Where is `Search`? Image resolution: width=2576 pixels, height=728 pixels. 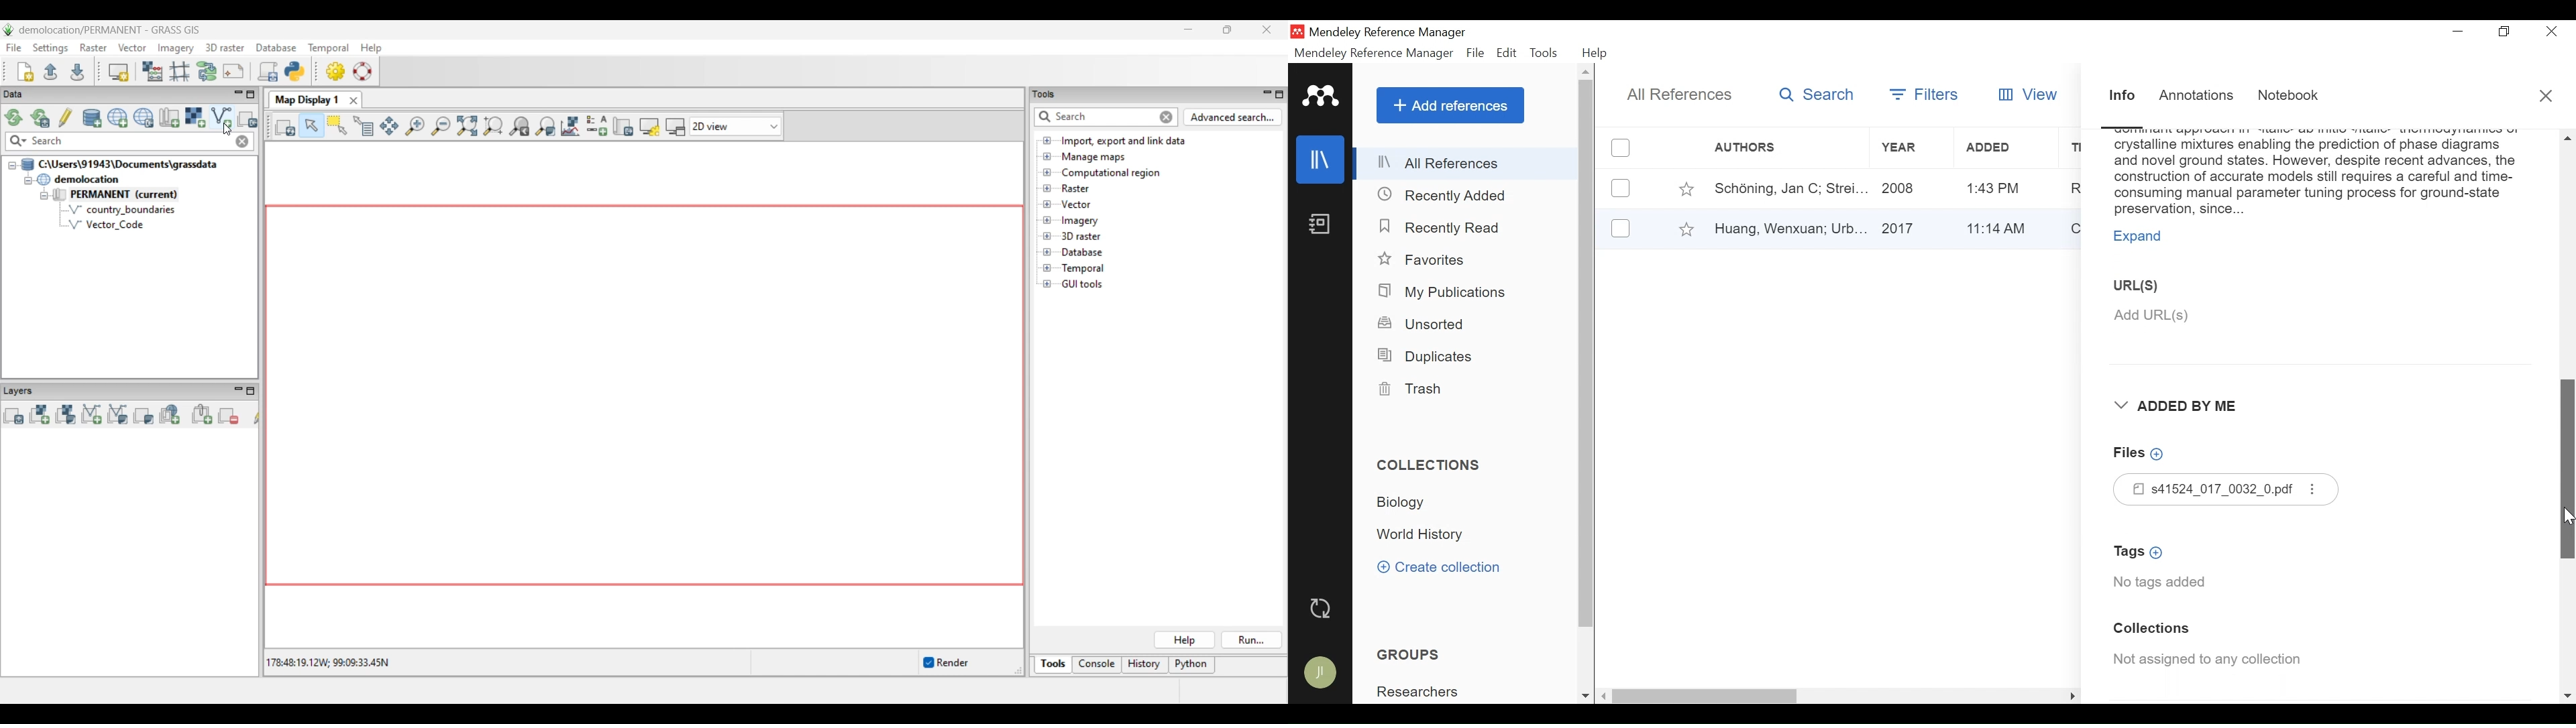 Search is located at coordinates (1817, 95).